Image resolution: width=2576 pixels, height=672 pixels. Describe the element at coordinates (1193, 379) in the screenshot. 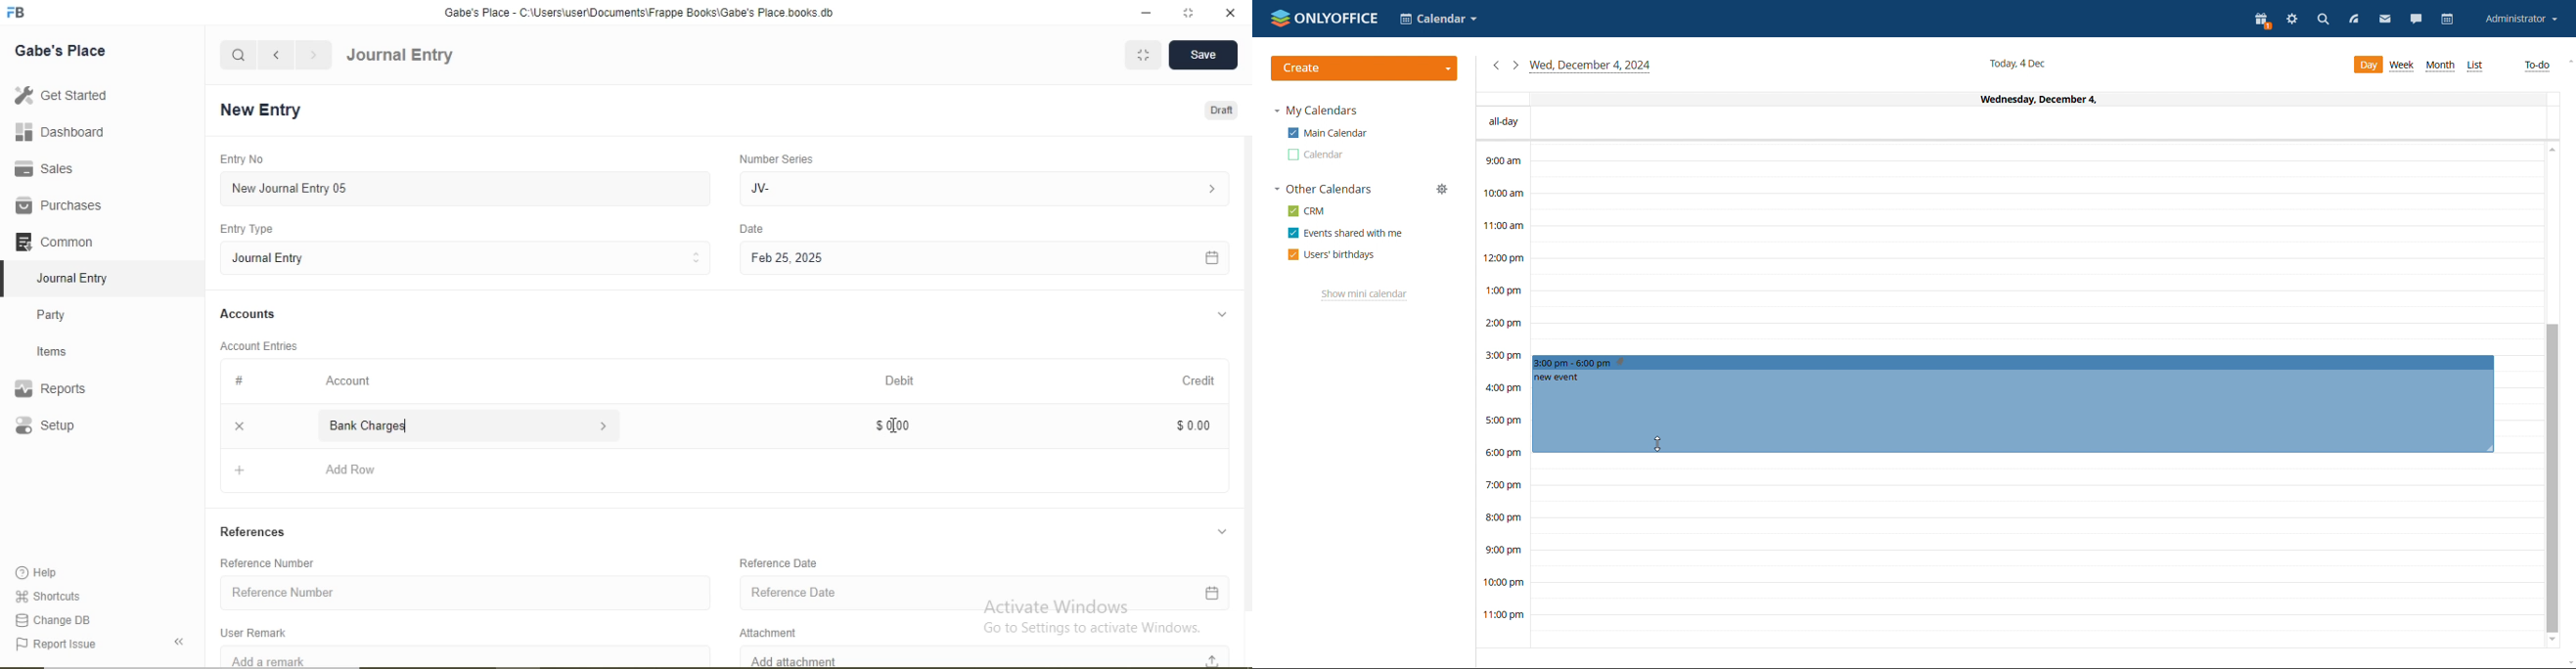

I see `Credit` at that location.